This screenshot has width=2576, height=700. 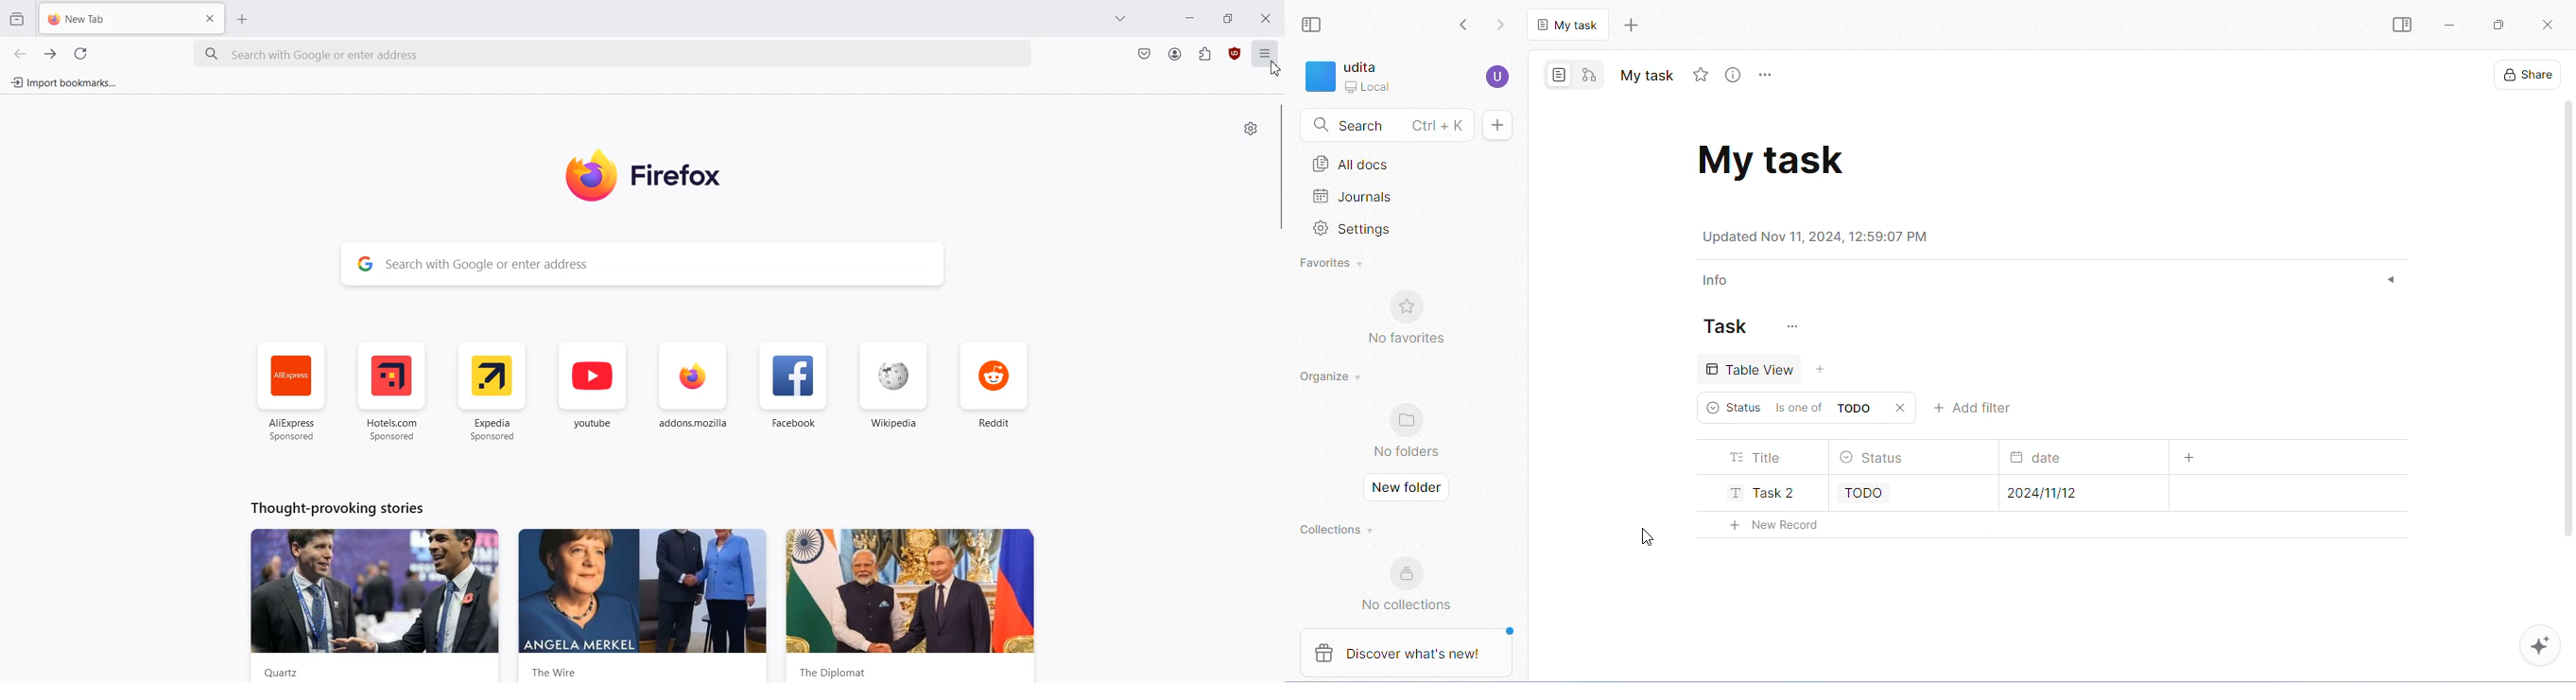 What do you see at coordinates (1354, 198) in the screenshot?
I see `journals` at bounding box center [1354, 198].